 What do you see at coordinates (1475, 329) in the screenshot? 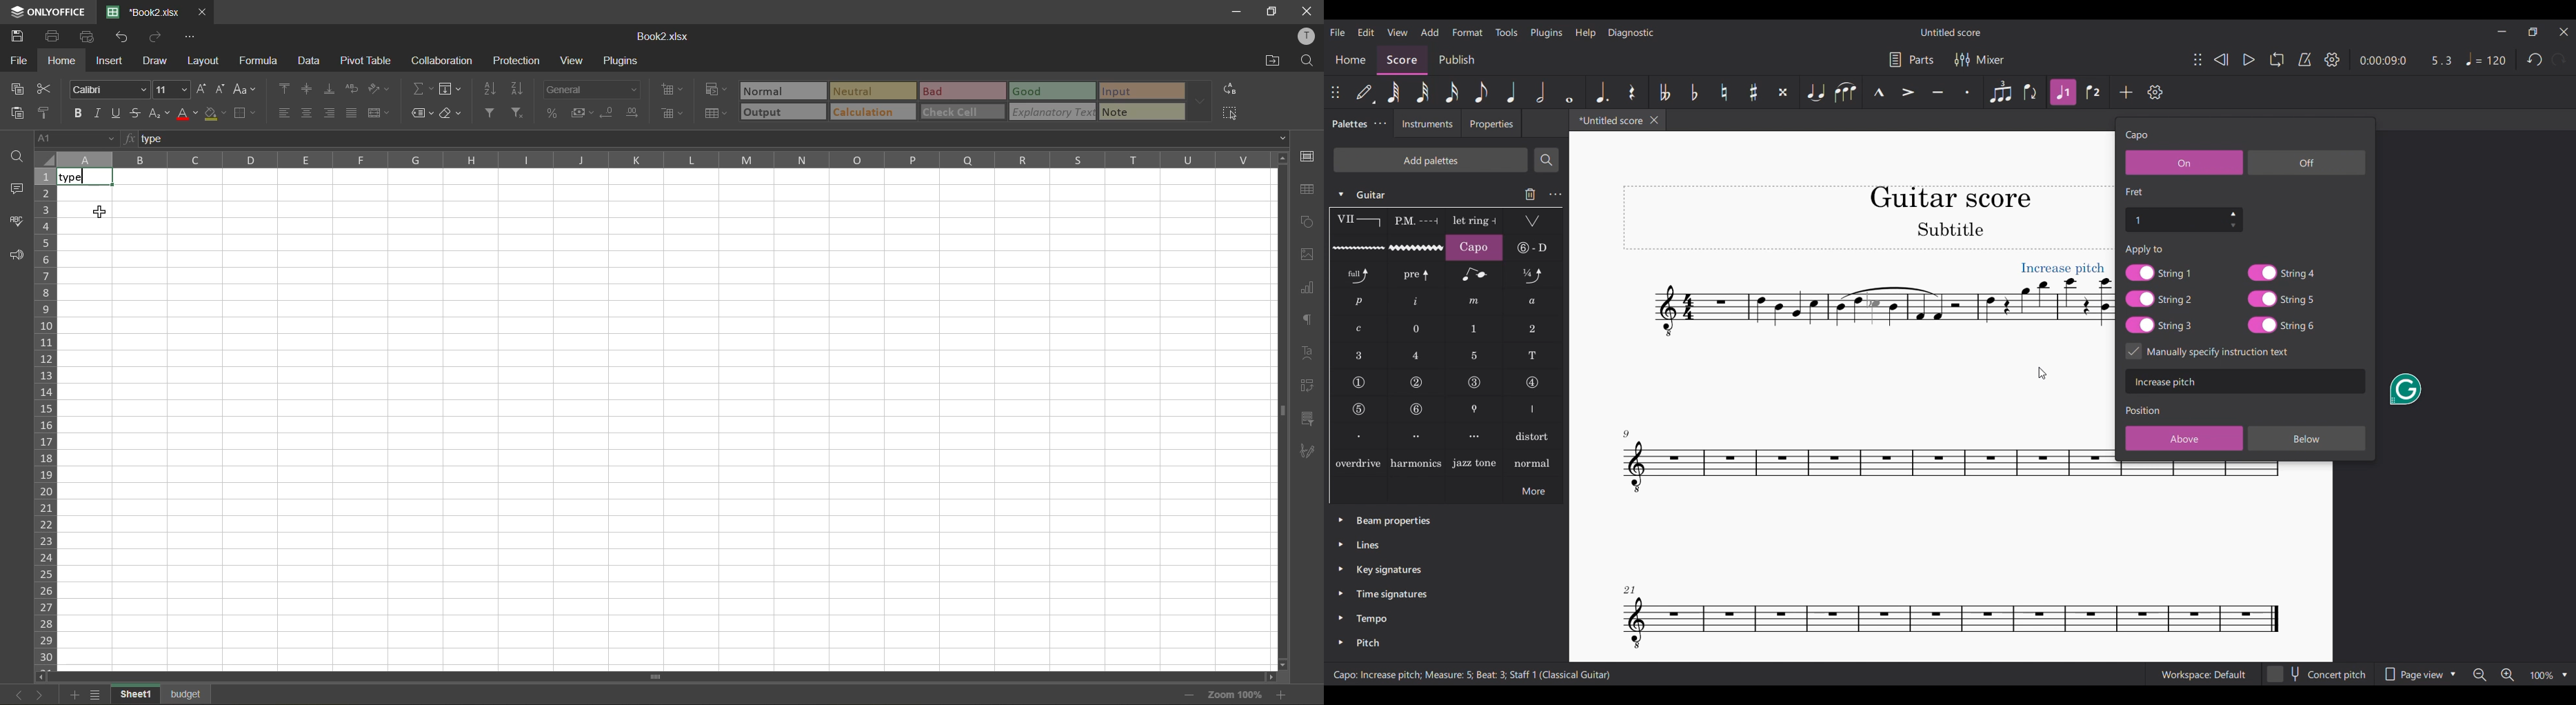
I see `LH guitar fingering 1` at bounding box center [1475, 329].